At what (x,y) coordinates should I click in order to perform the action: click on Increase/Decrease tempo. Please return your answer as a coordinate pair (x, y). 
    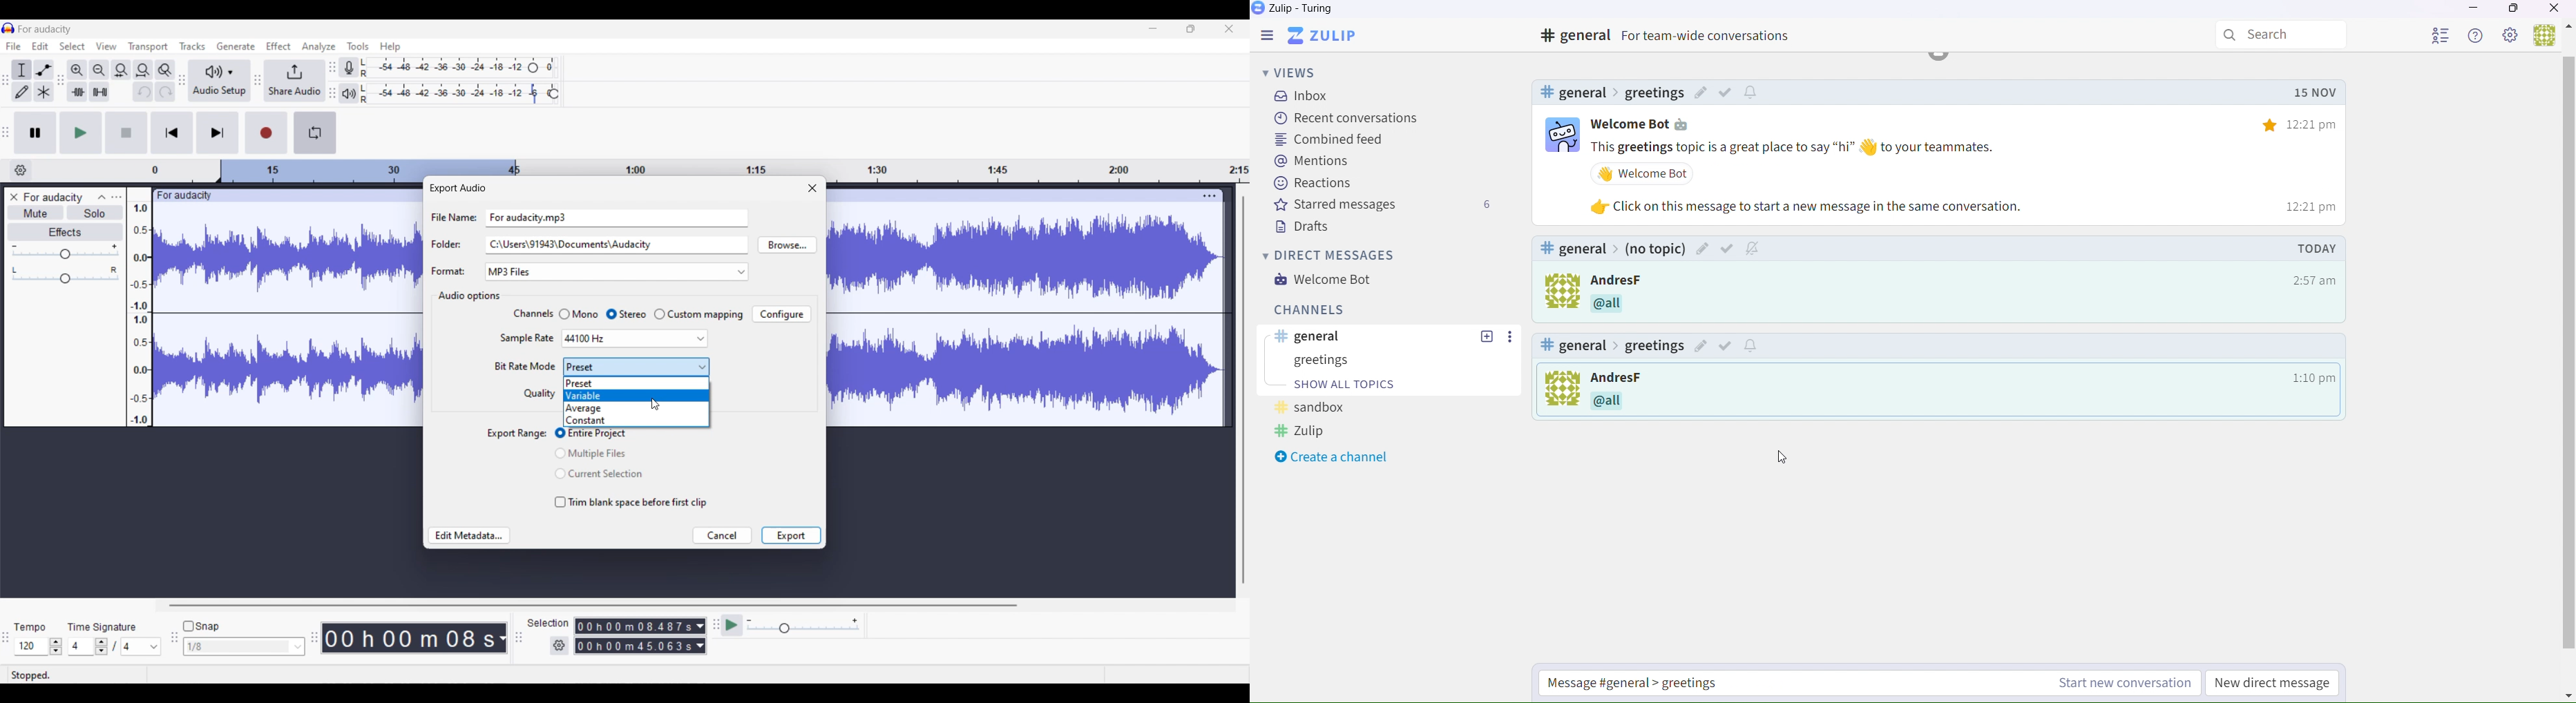
    Looking at the image, I should click on (56, 646).